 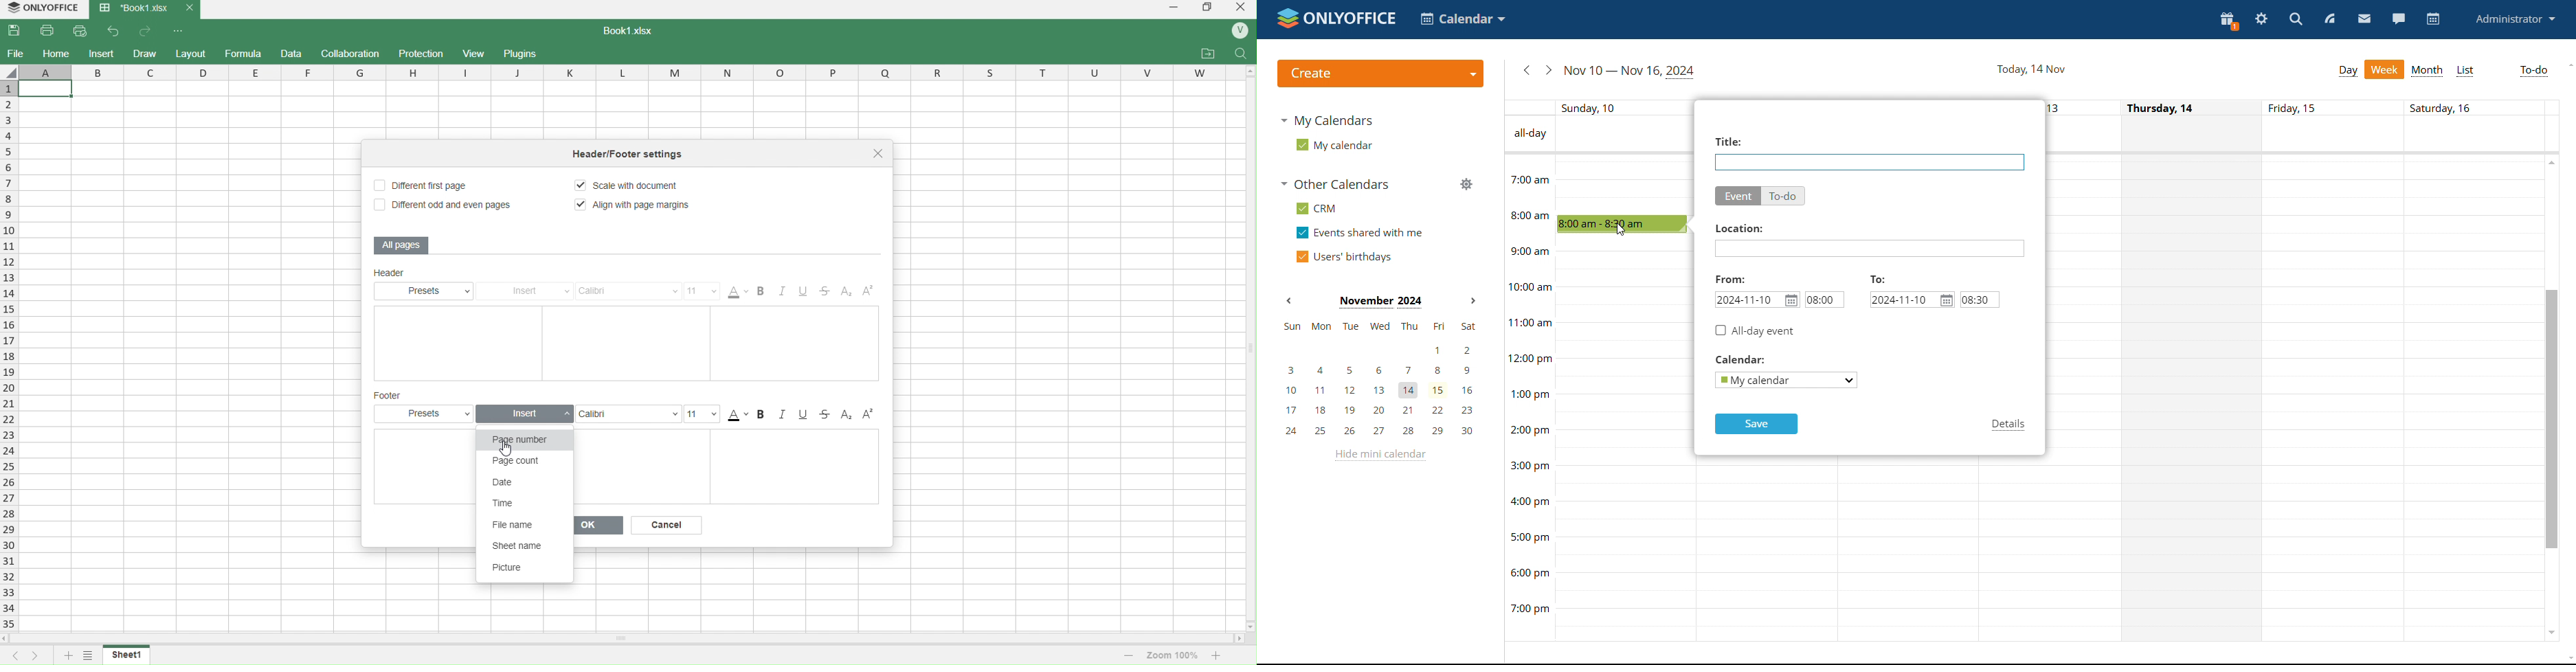 I want to click on title:, so click(x=1727, y=140).